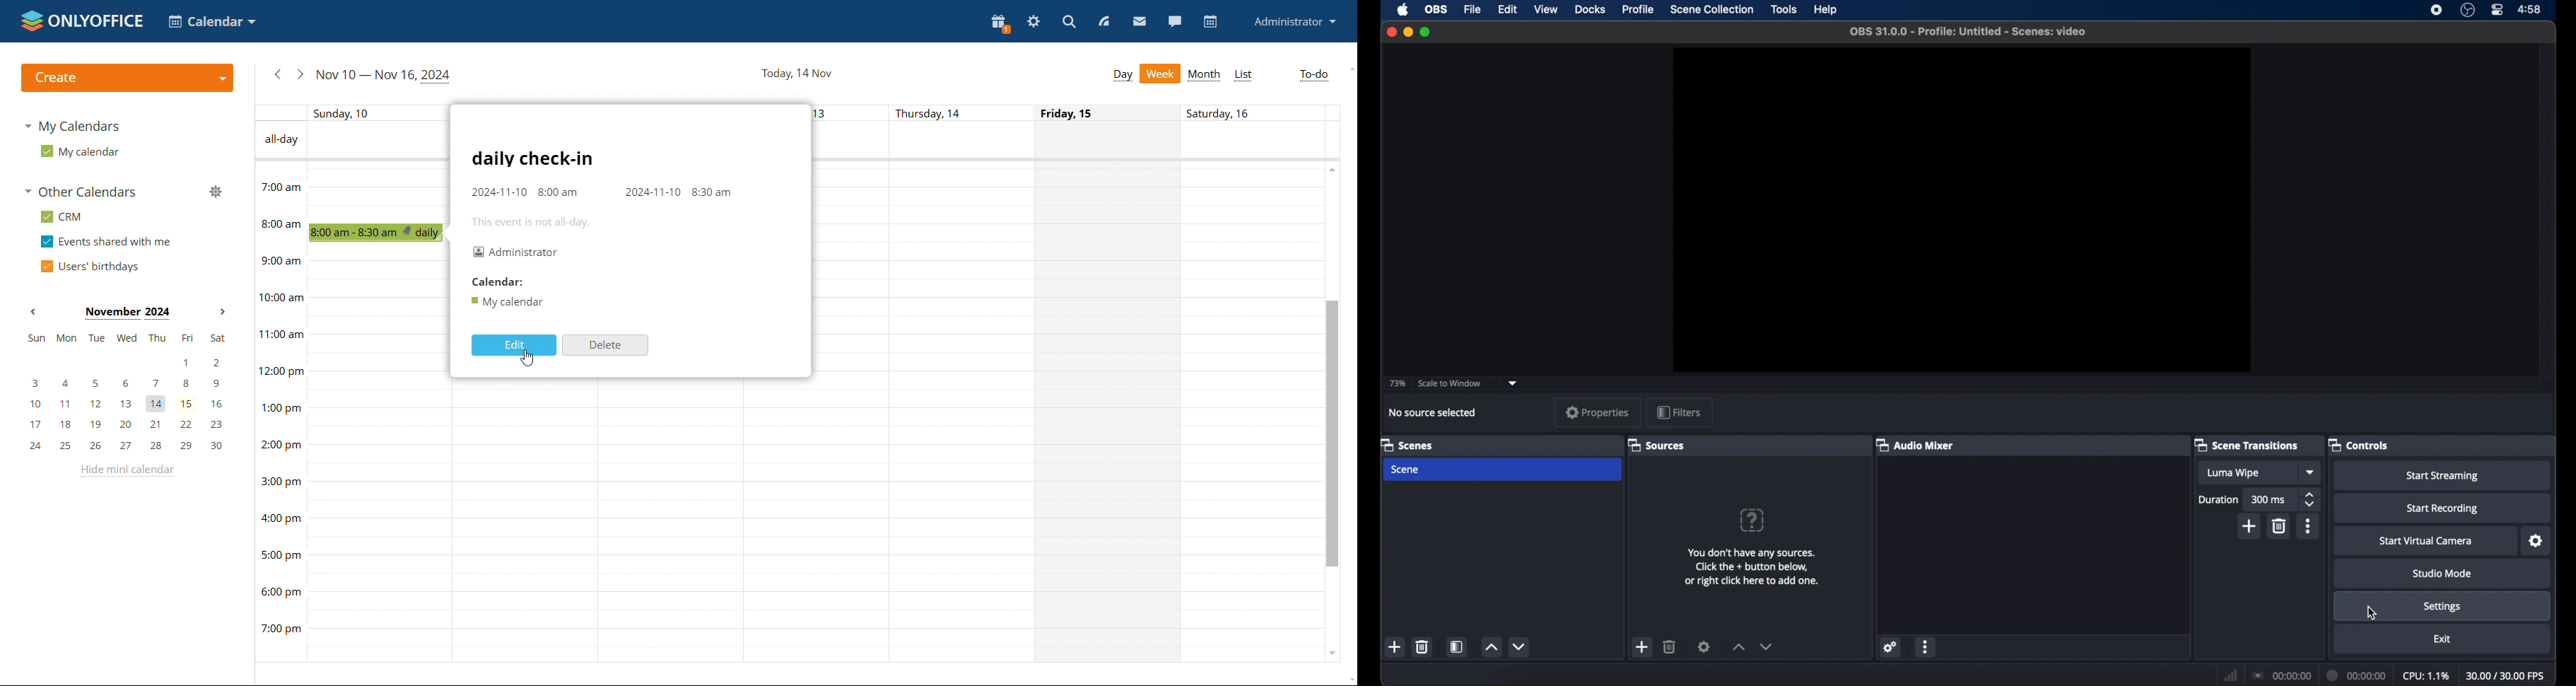  Describe the element at coordinates (1426, 32) in the screenshot. I see `maximize` at that location.